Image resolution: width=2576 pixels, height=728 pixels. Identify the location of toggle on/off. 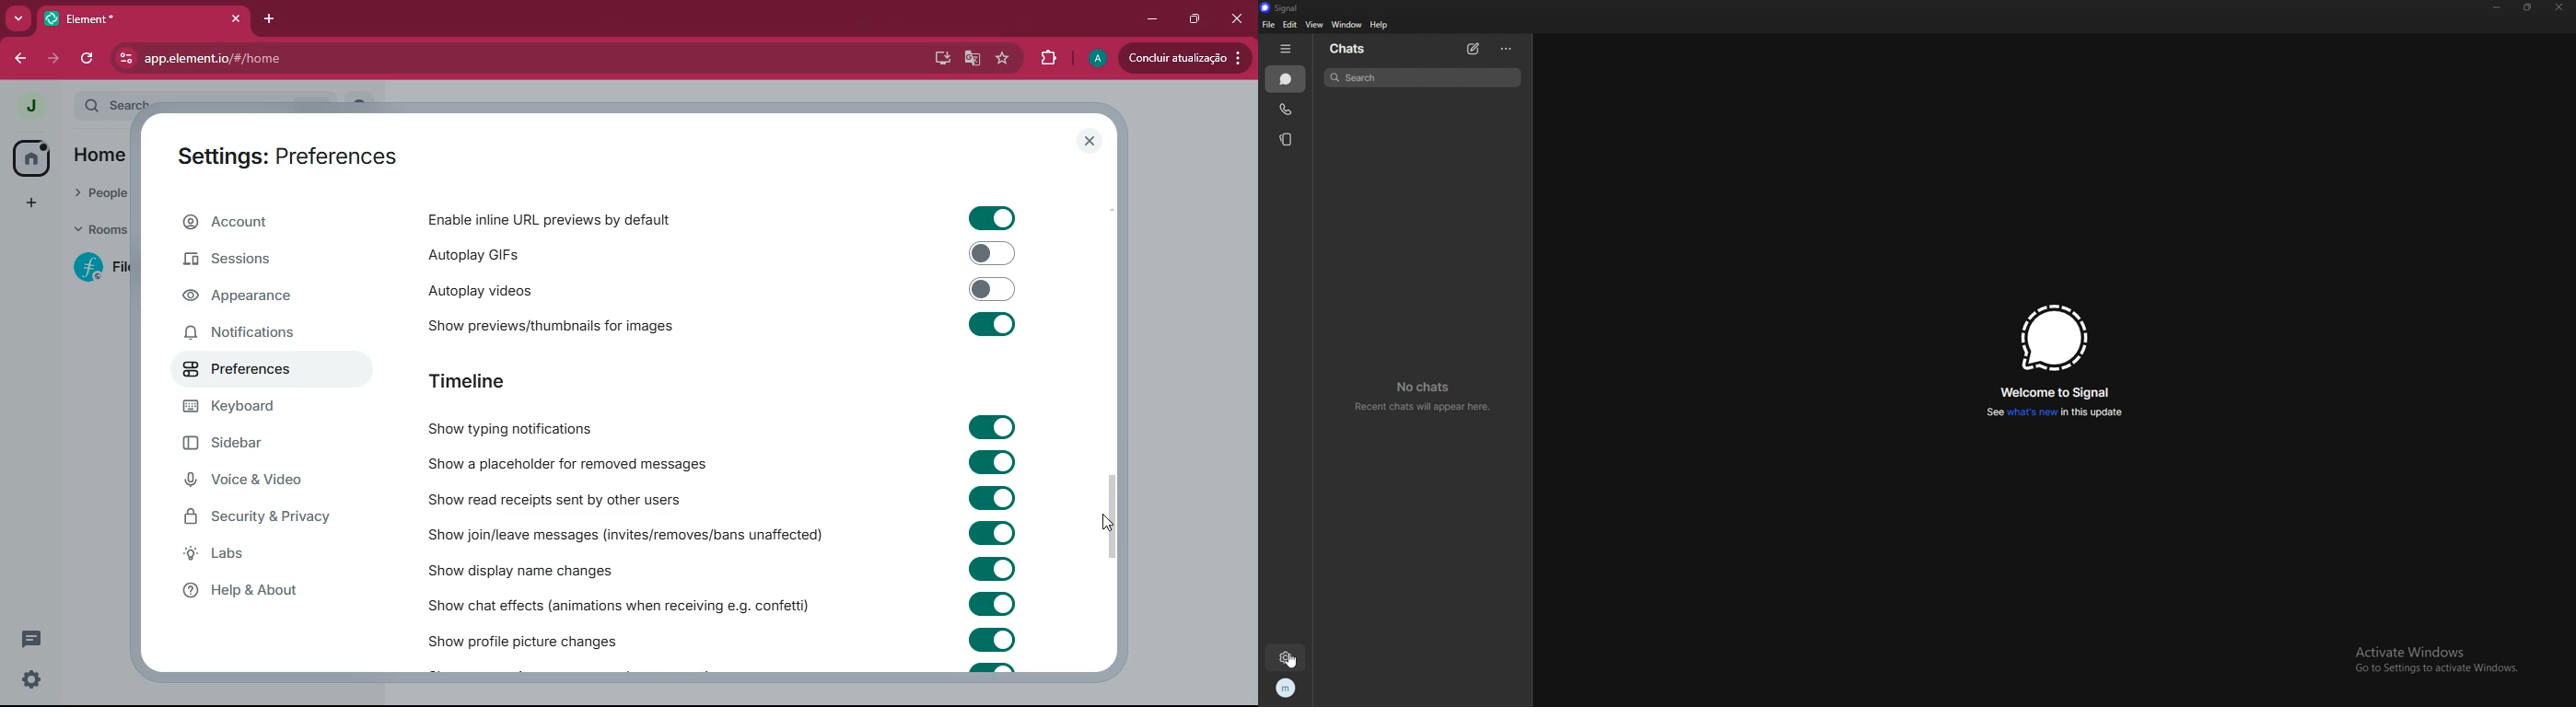
(992, 604).